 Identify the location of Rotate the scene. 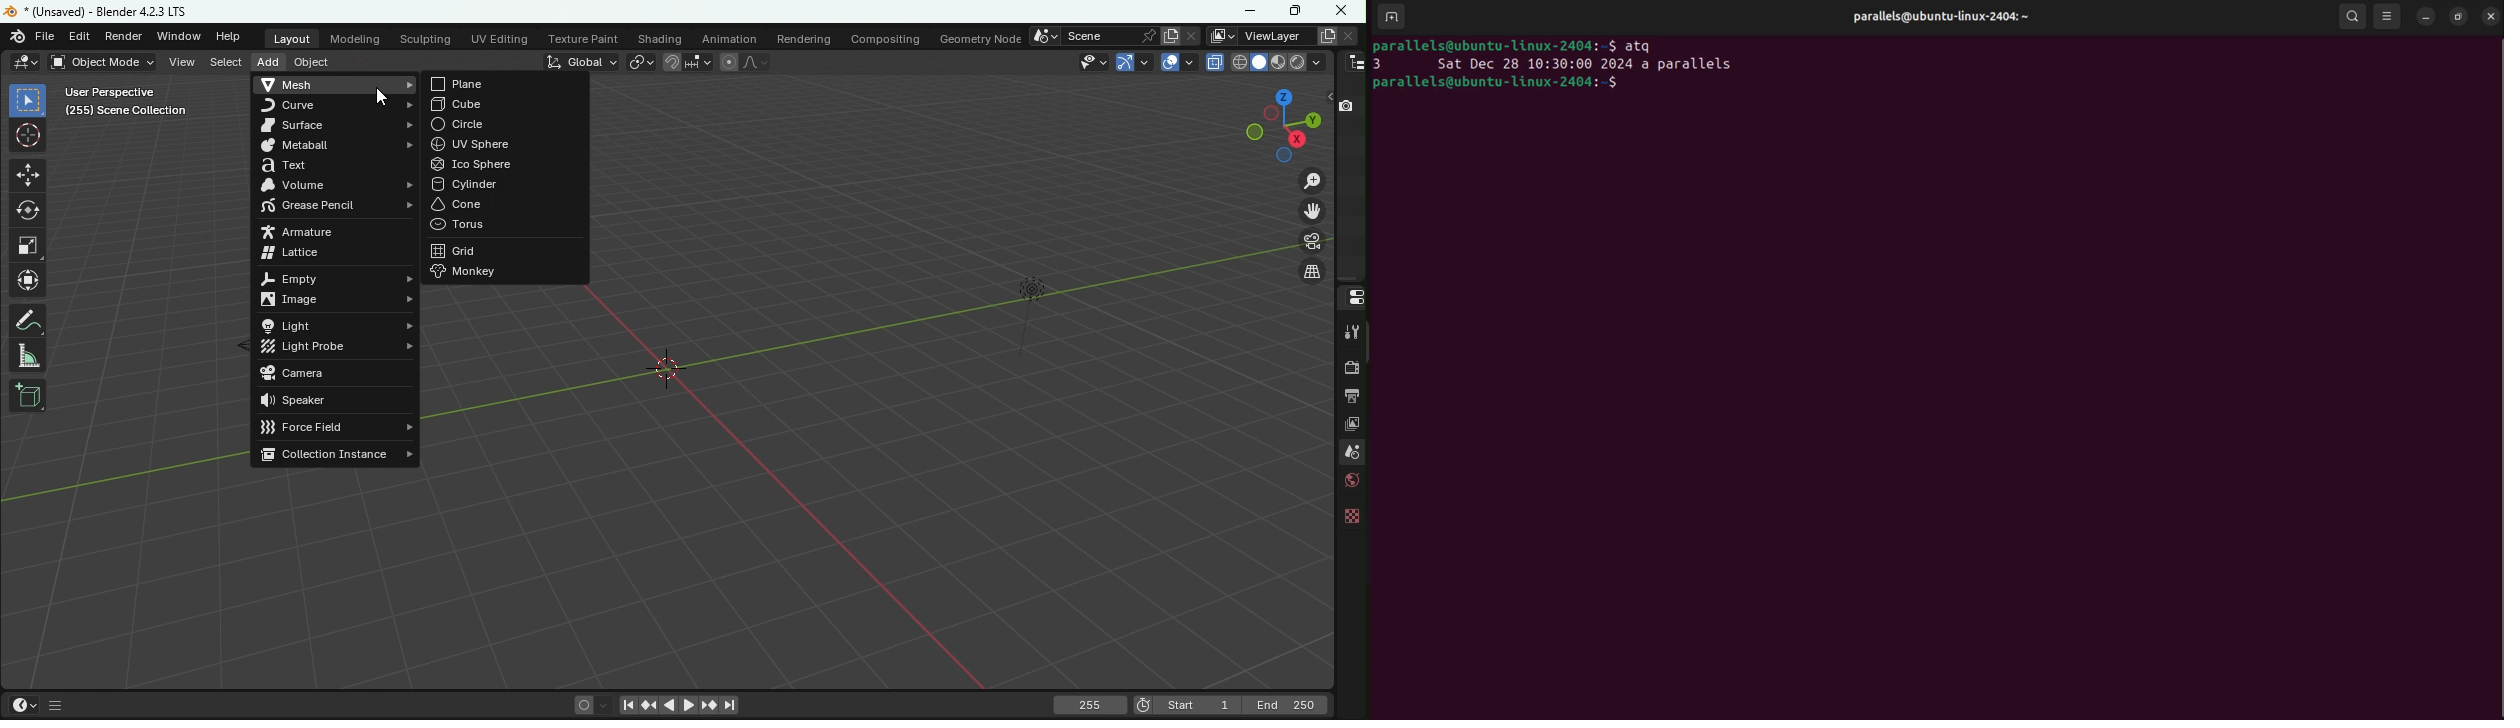
(1284, 156).